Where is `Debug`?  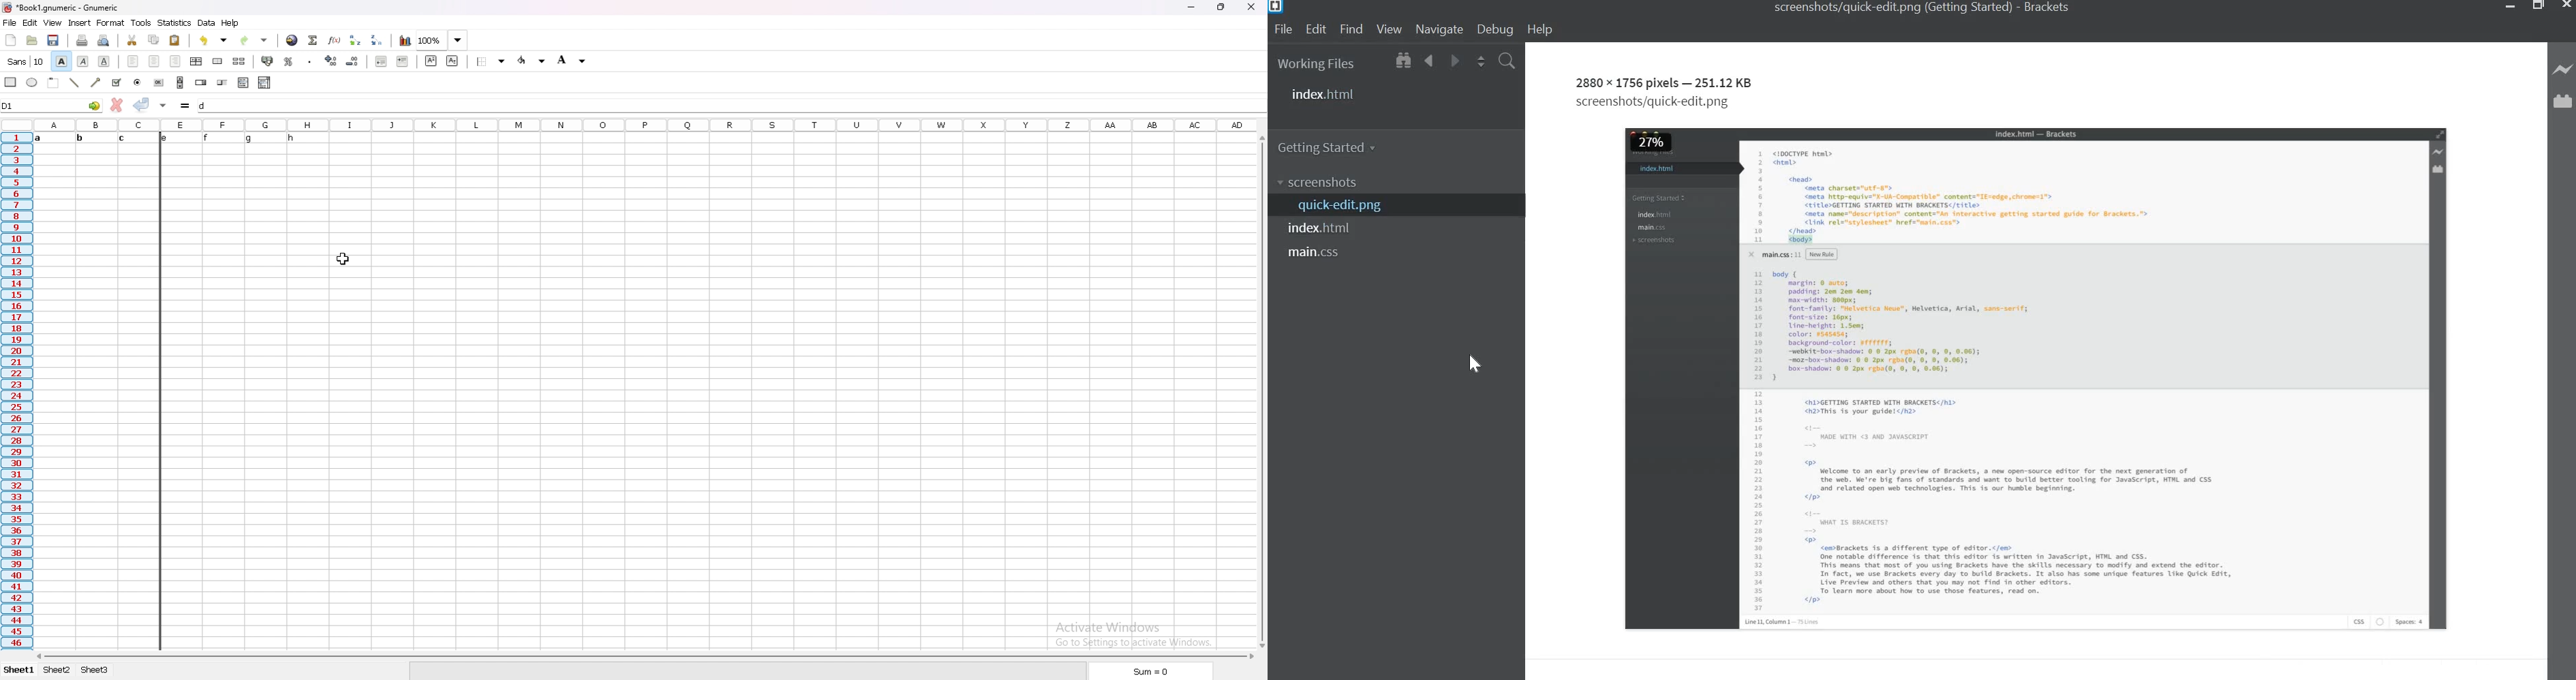 Debug is located at coordinates (1497, 29).